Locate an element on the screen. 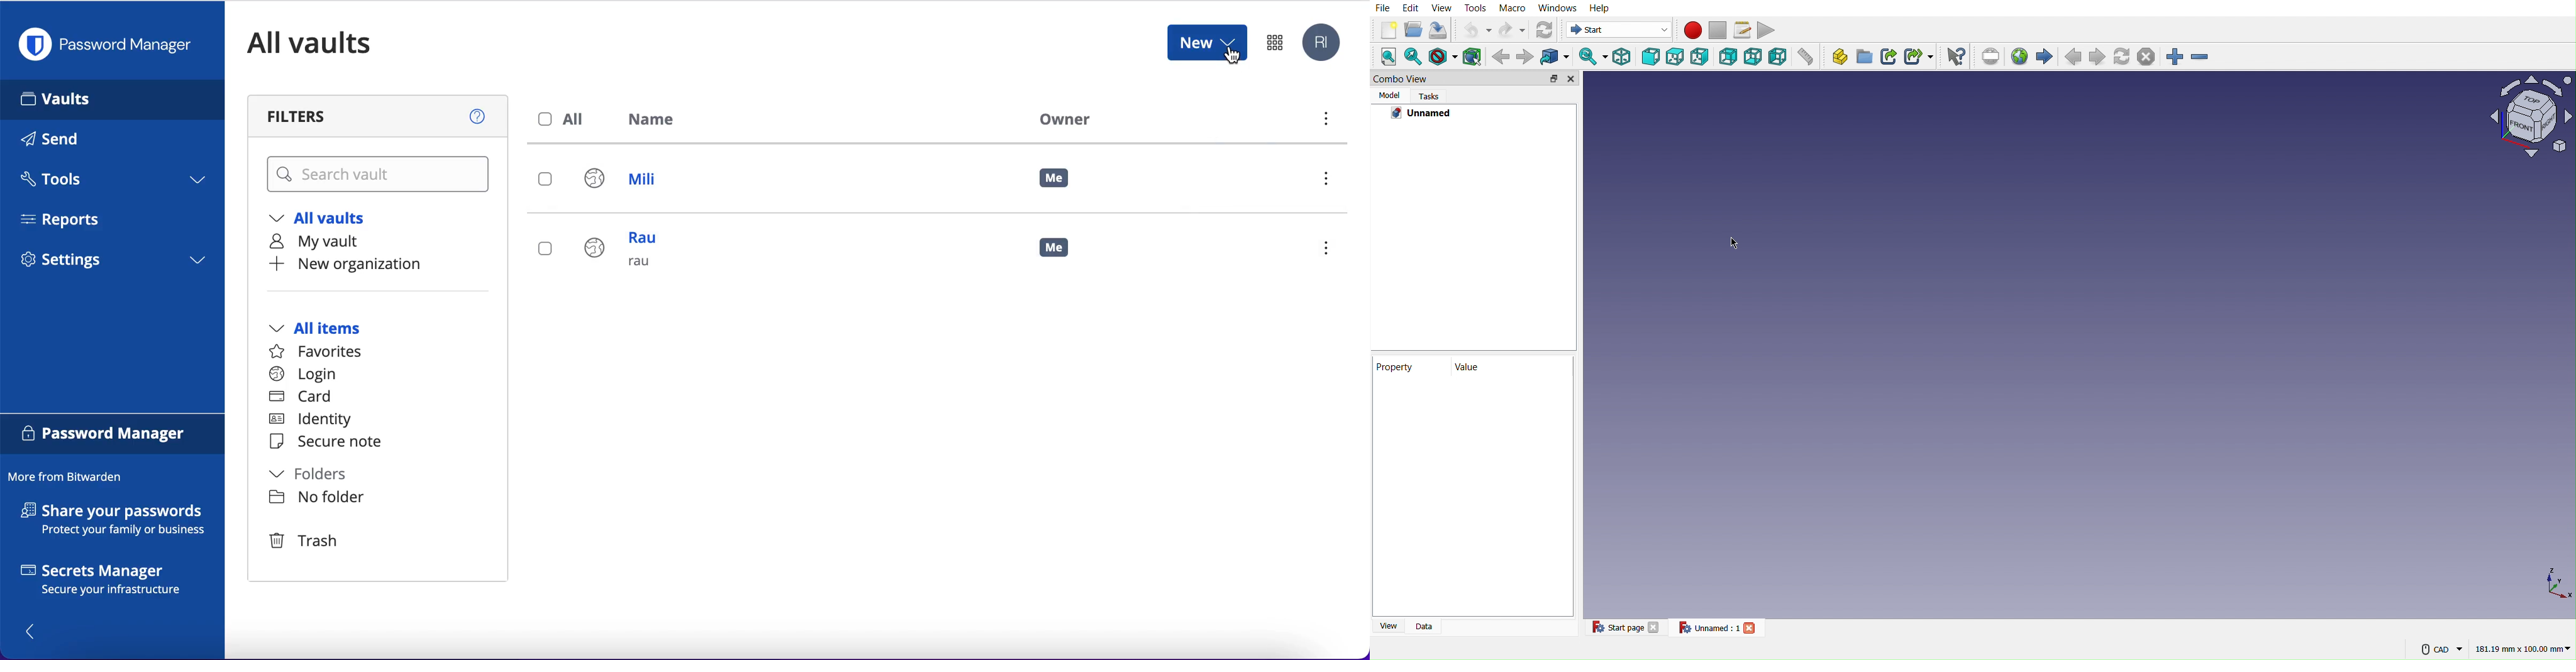 The image size is (2576, 672). Top view is located at coordinates (1677, 55).